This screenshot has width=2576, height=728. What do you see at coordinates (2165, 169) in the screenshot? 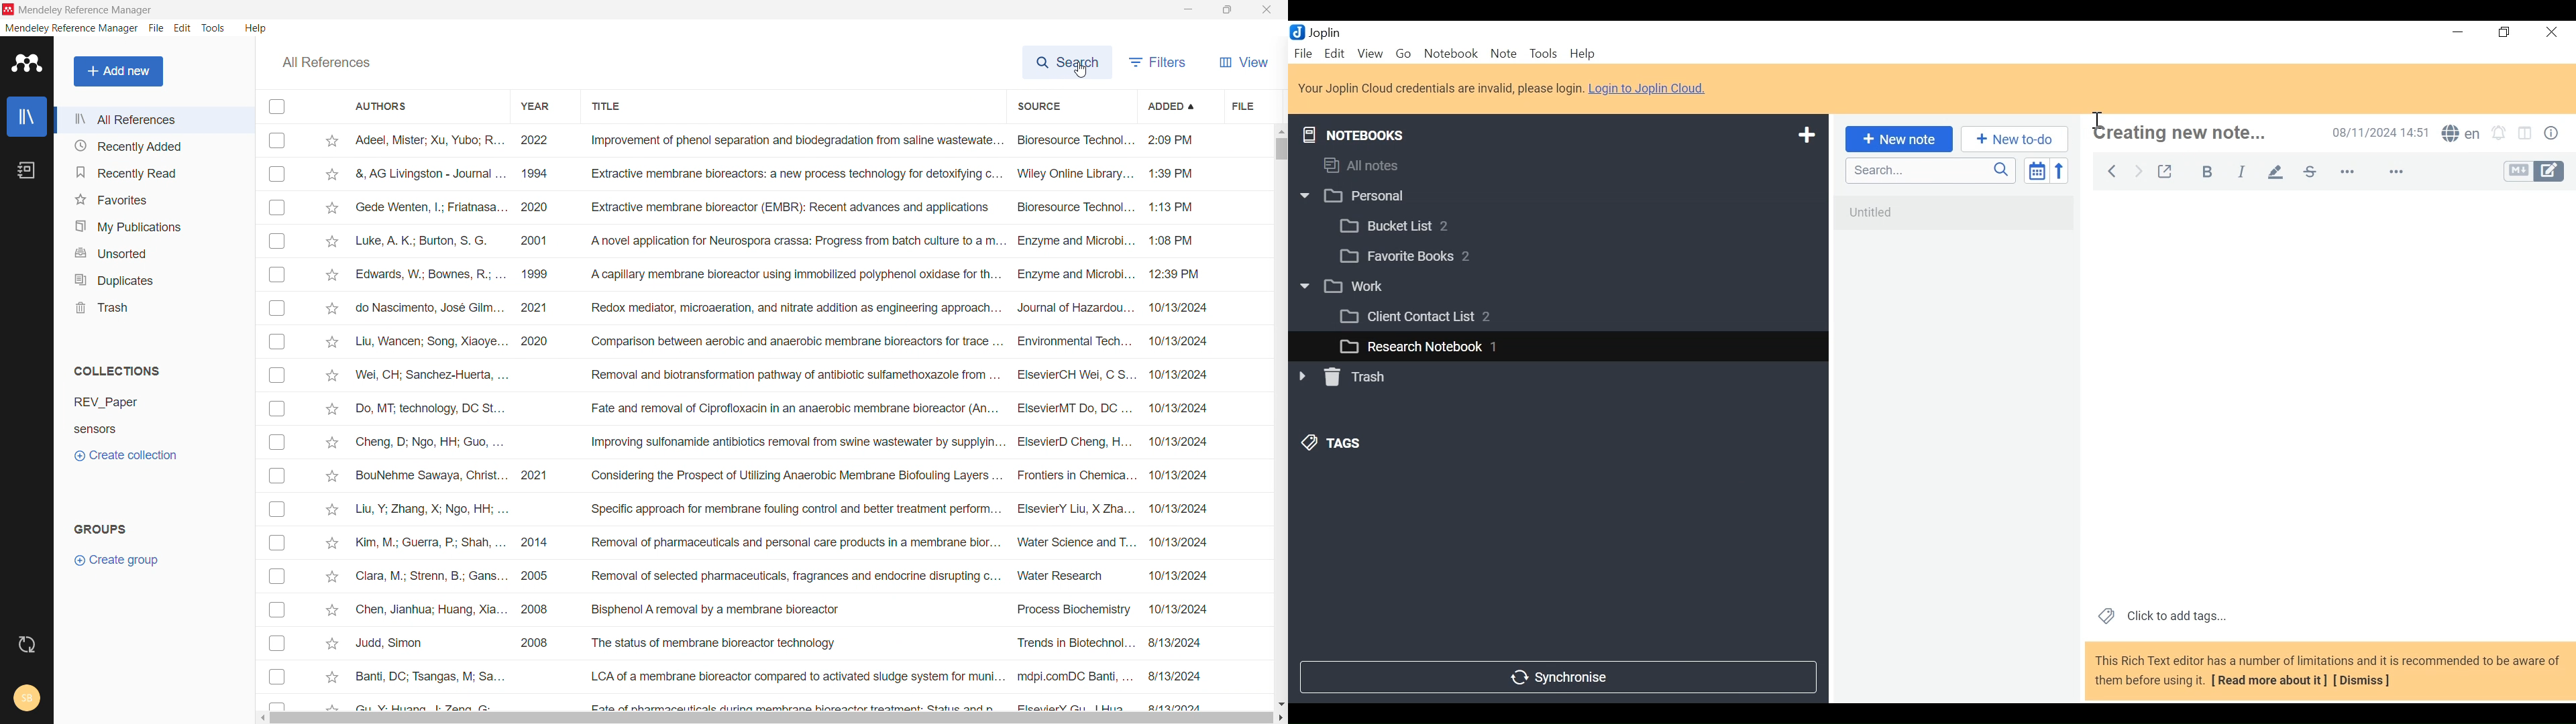
I see `Toggle external editing` at bounding box center [2165, 169].